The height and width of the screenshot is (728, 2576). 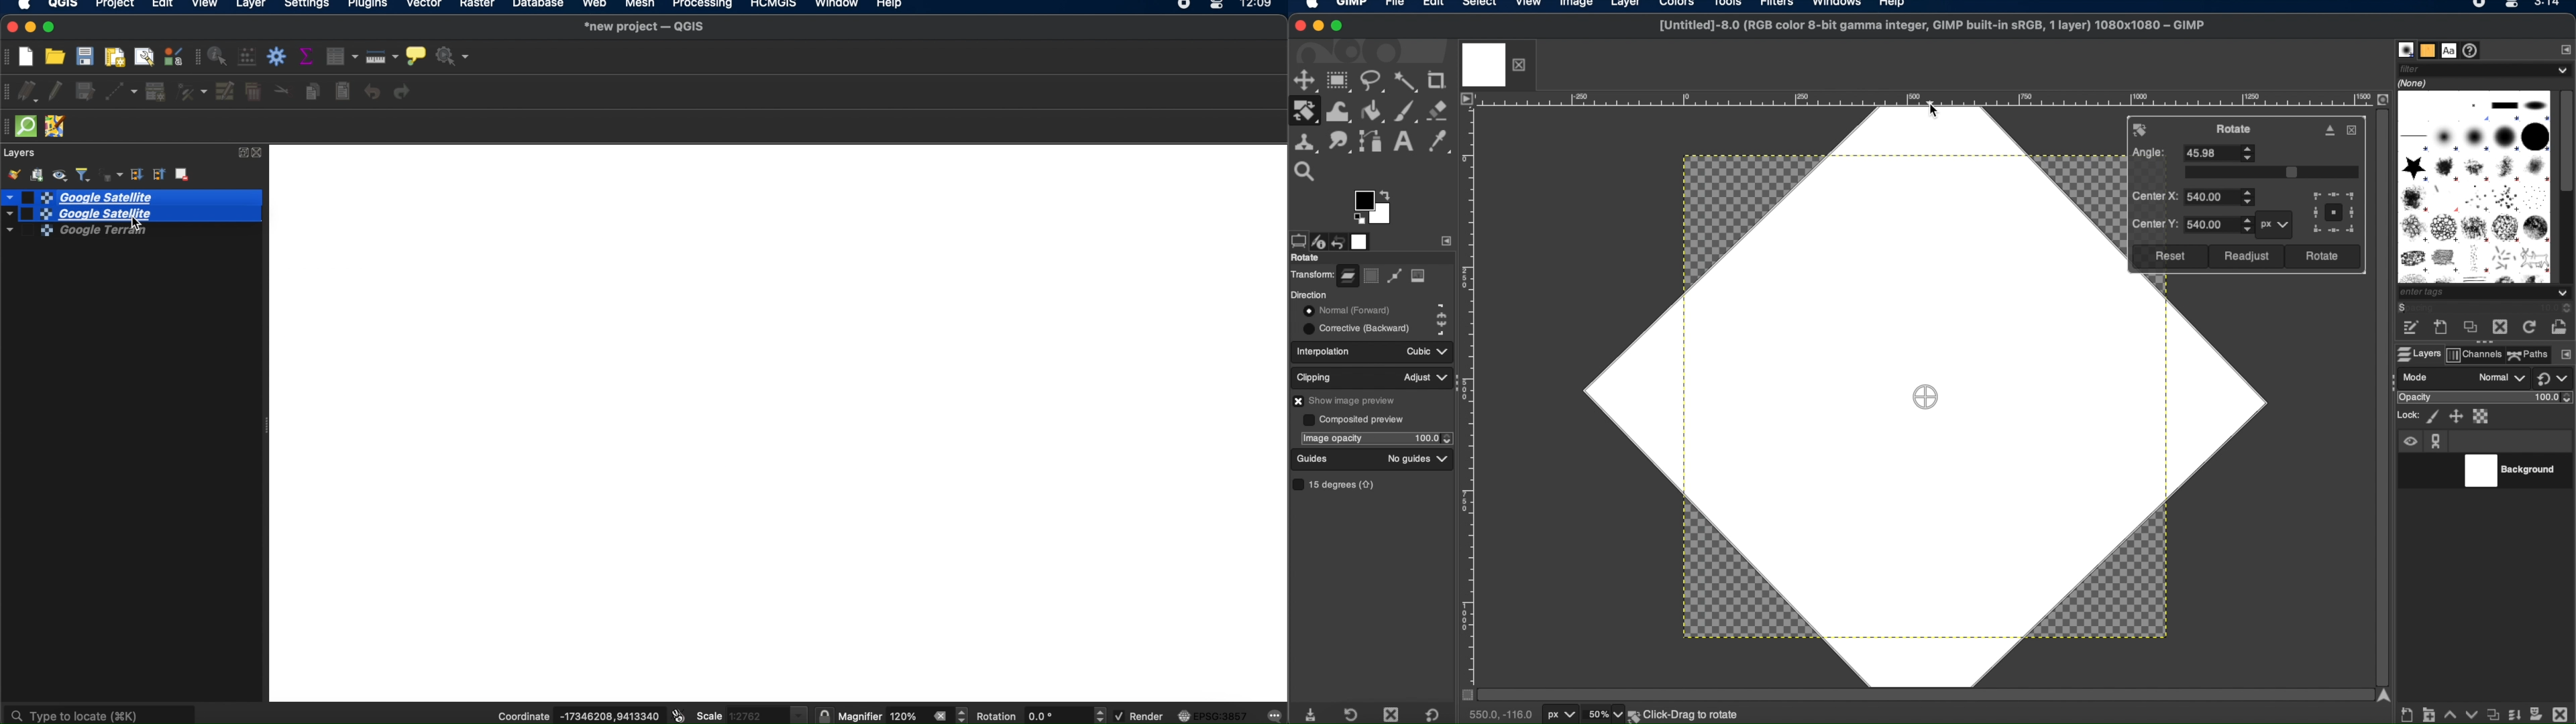 I want to click on text tool , so click(x=1403, y=141).